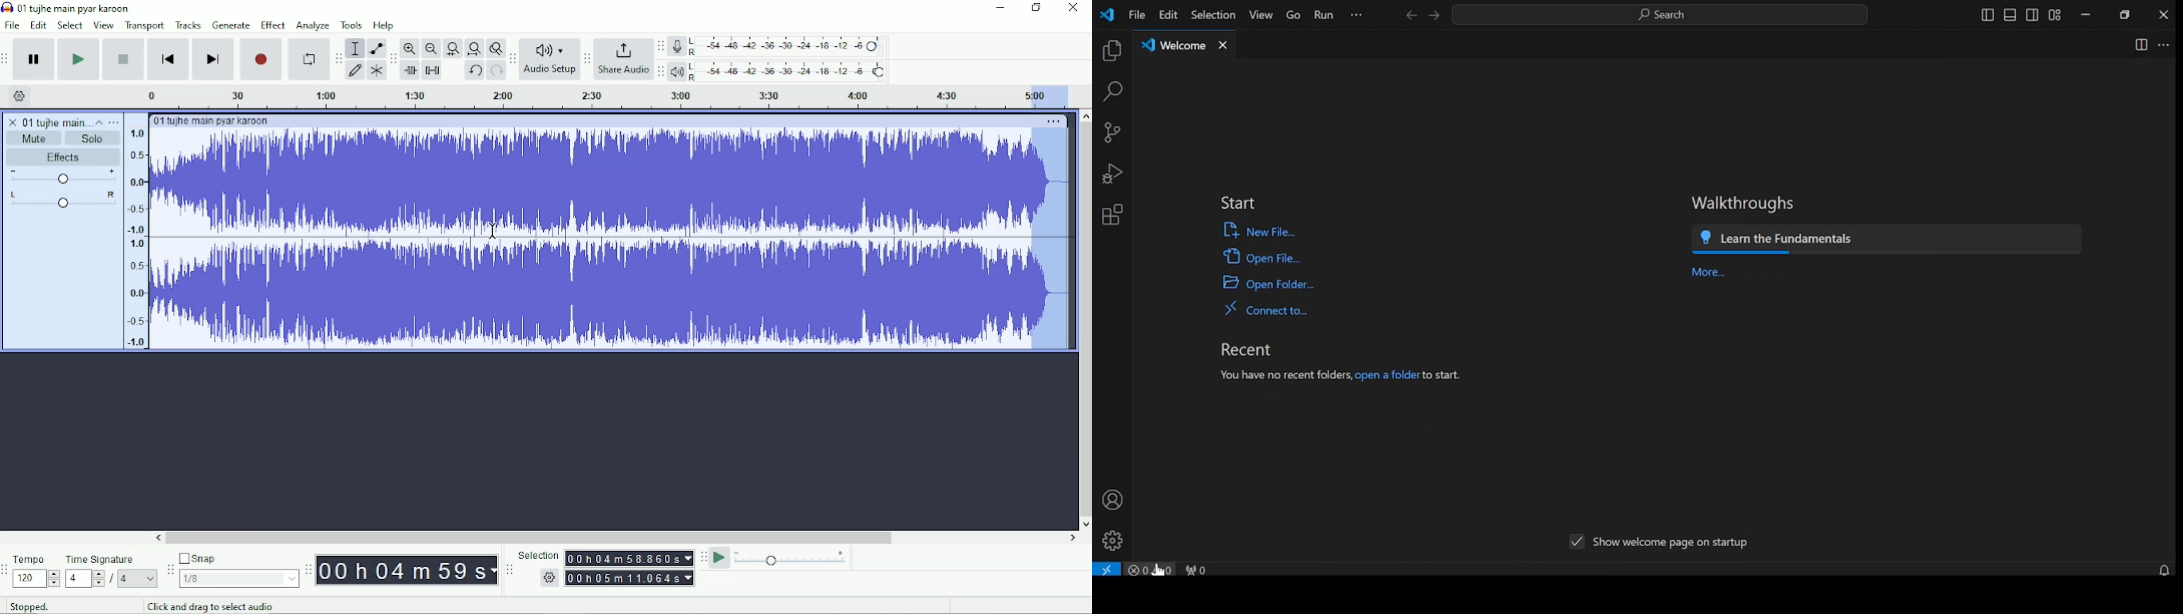 The height and width of the screenshot is (616, 2184). Describe the element at coordinates (452, 48) in the screenshot. I see `Fit selection to width` at that location.